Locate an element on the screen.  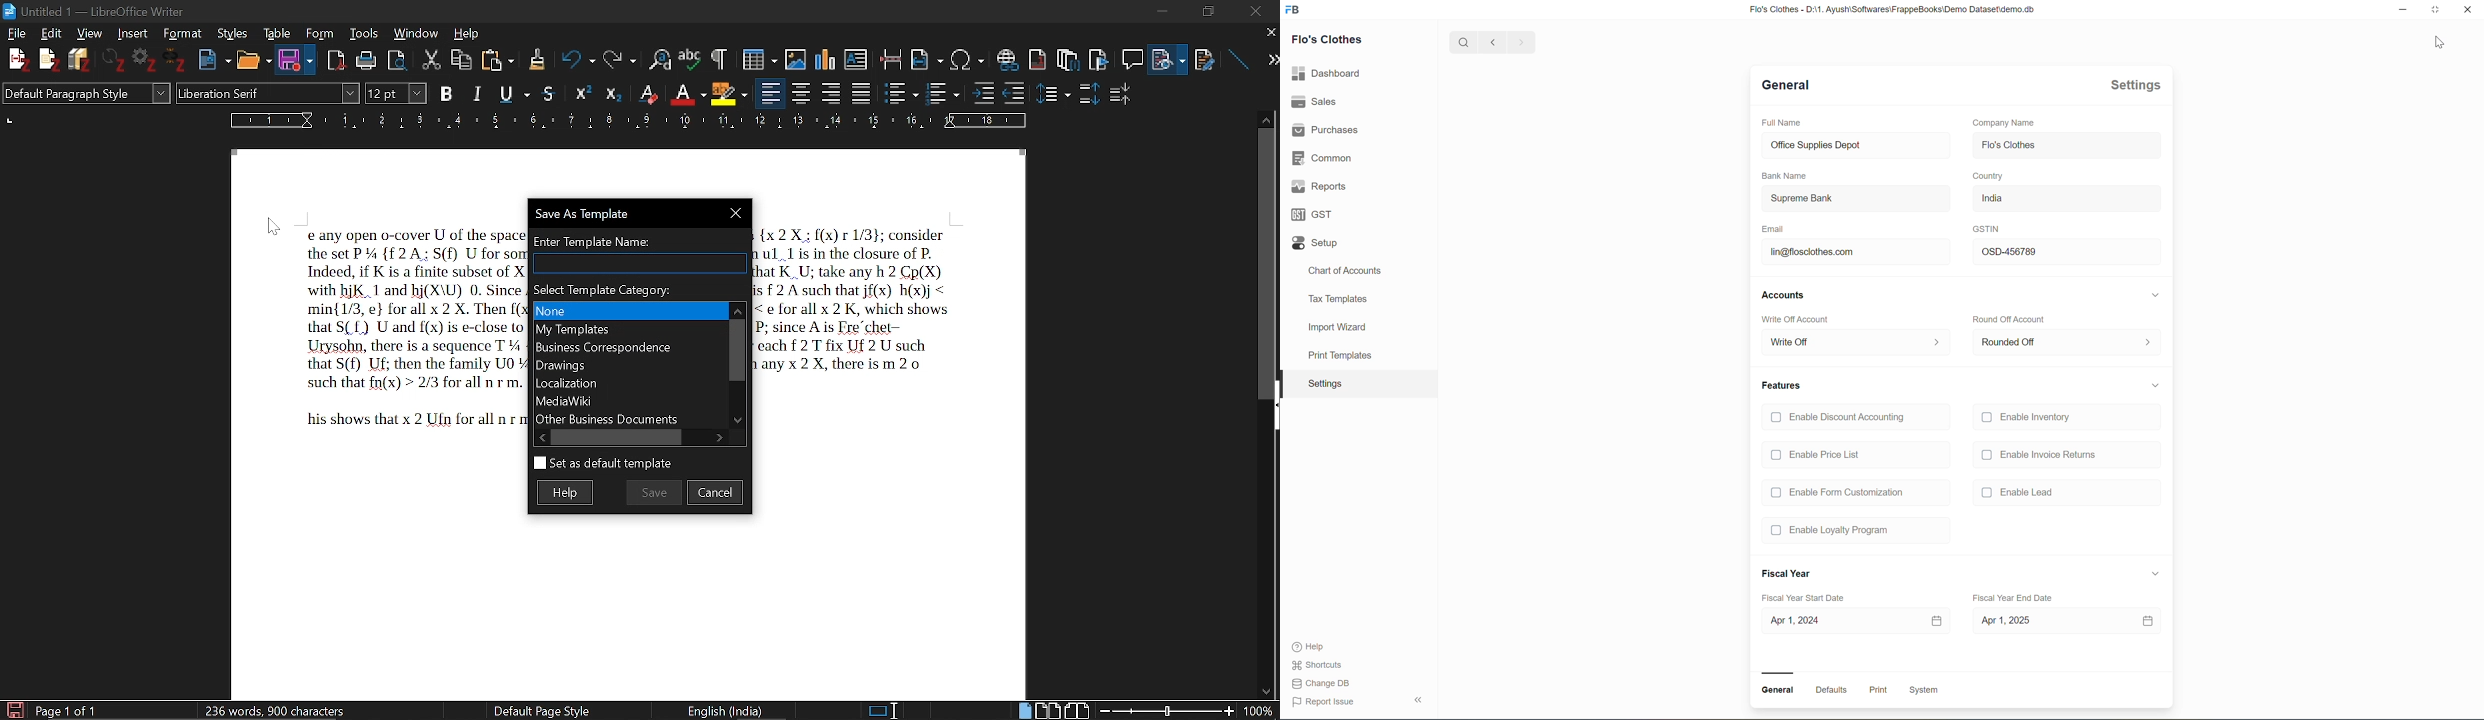
Insert footnote is located at coordinates (1067, 56).